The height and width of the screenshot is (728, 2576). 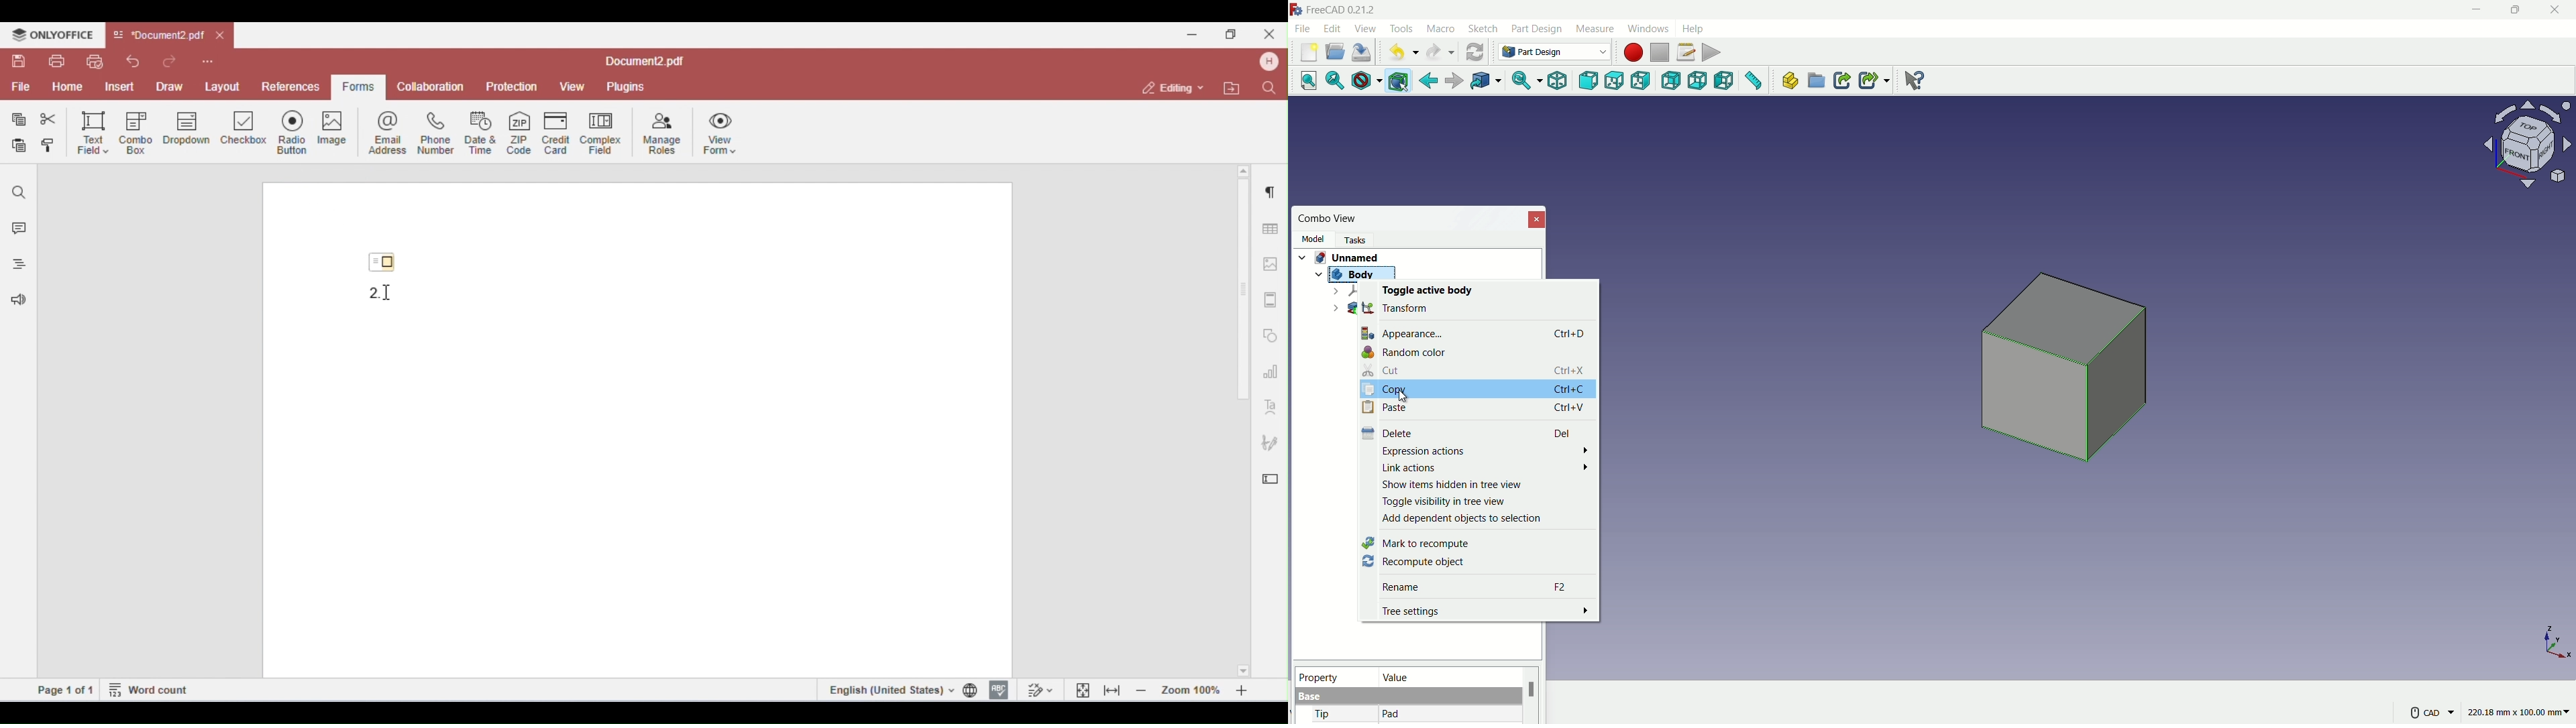 I want to click on execute macros, so click(x=1713, y=51).